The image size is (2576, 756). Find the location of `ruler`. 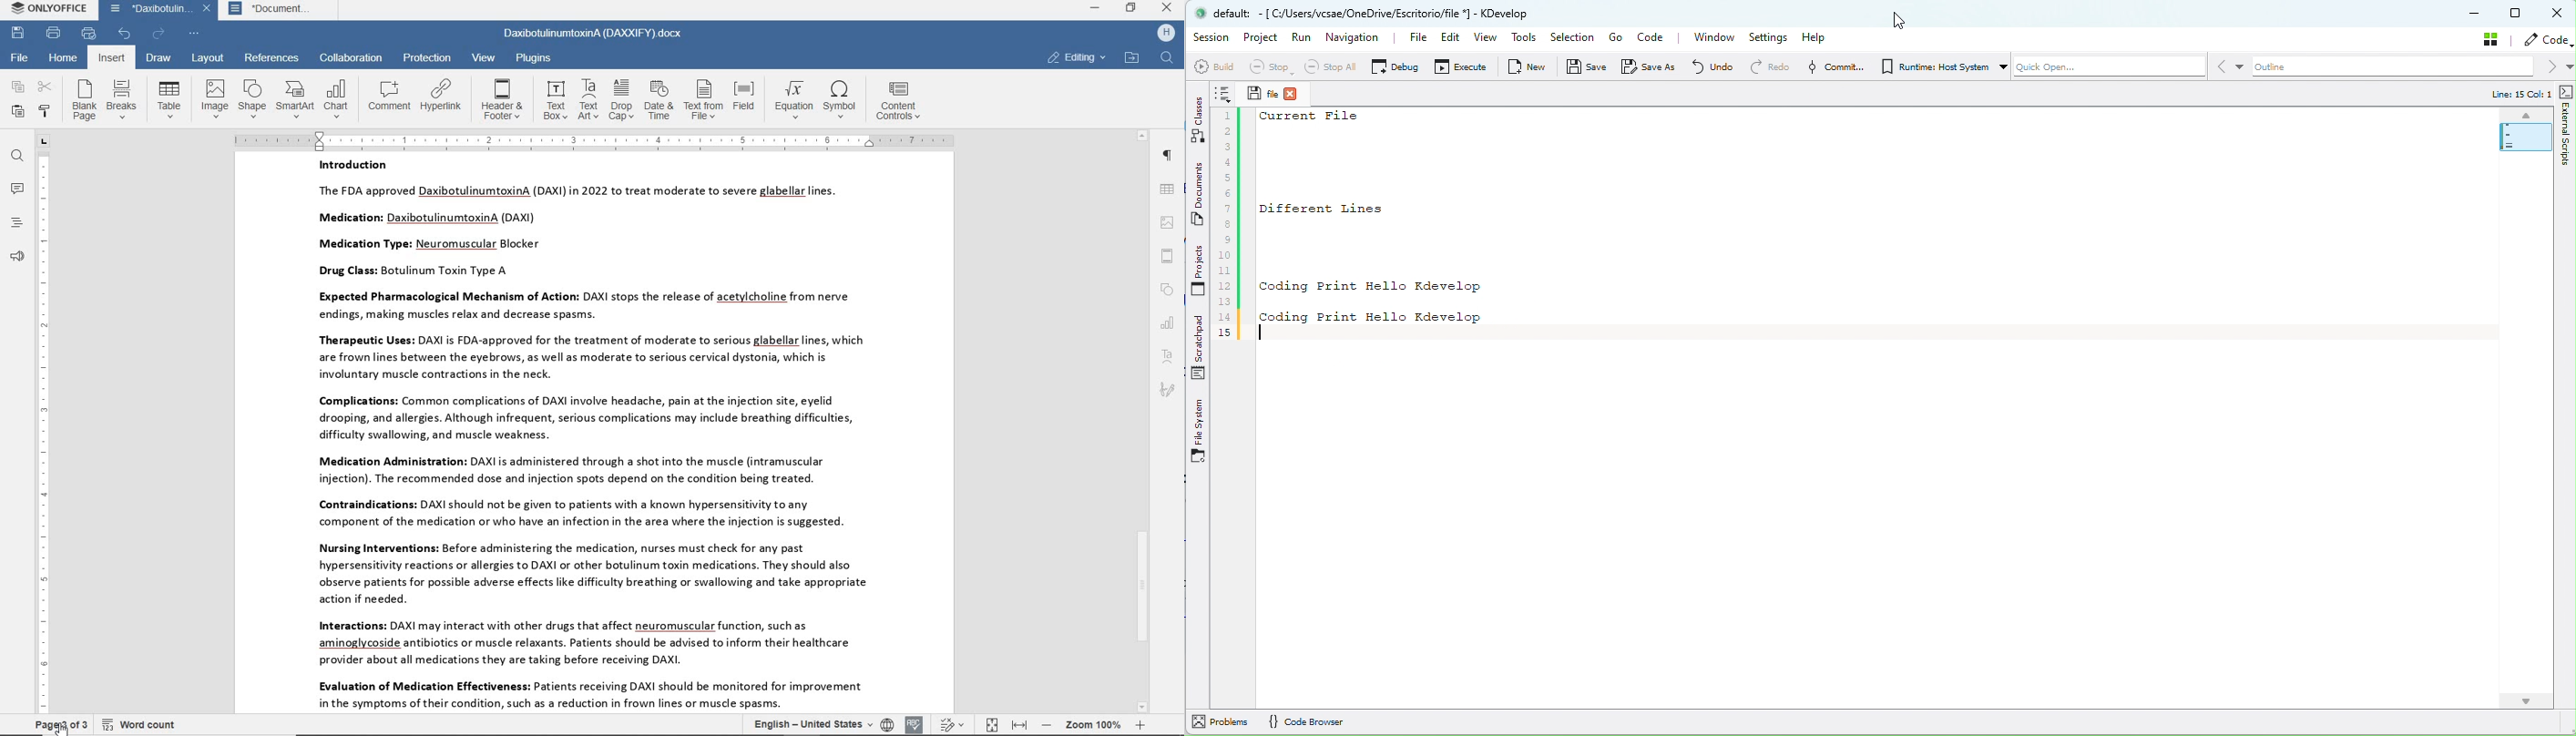

ruler is located at coordinates (594, 140).